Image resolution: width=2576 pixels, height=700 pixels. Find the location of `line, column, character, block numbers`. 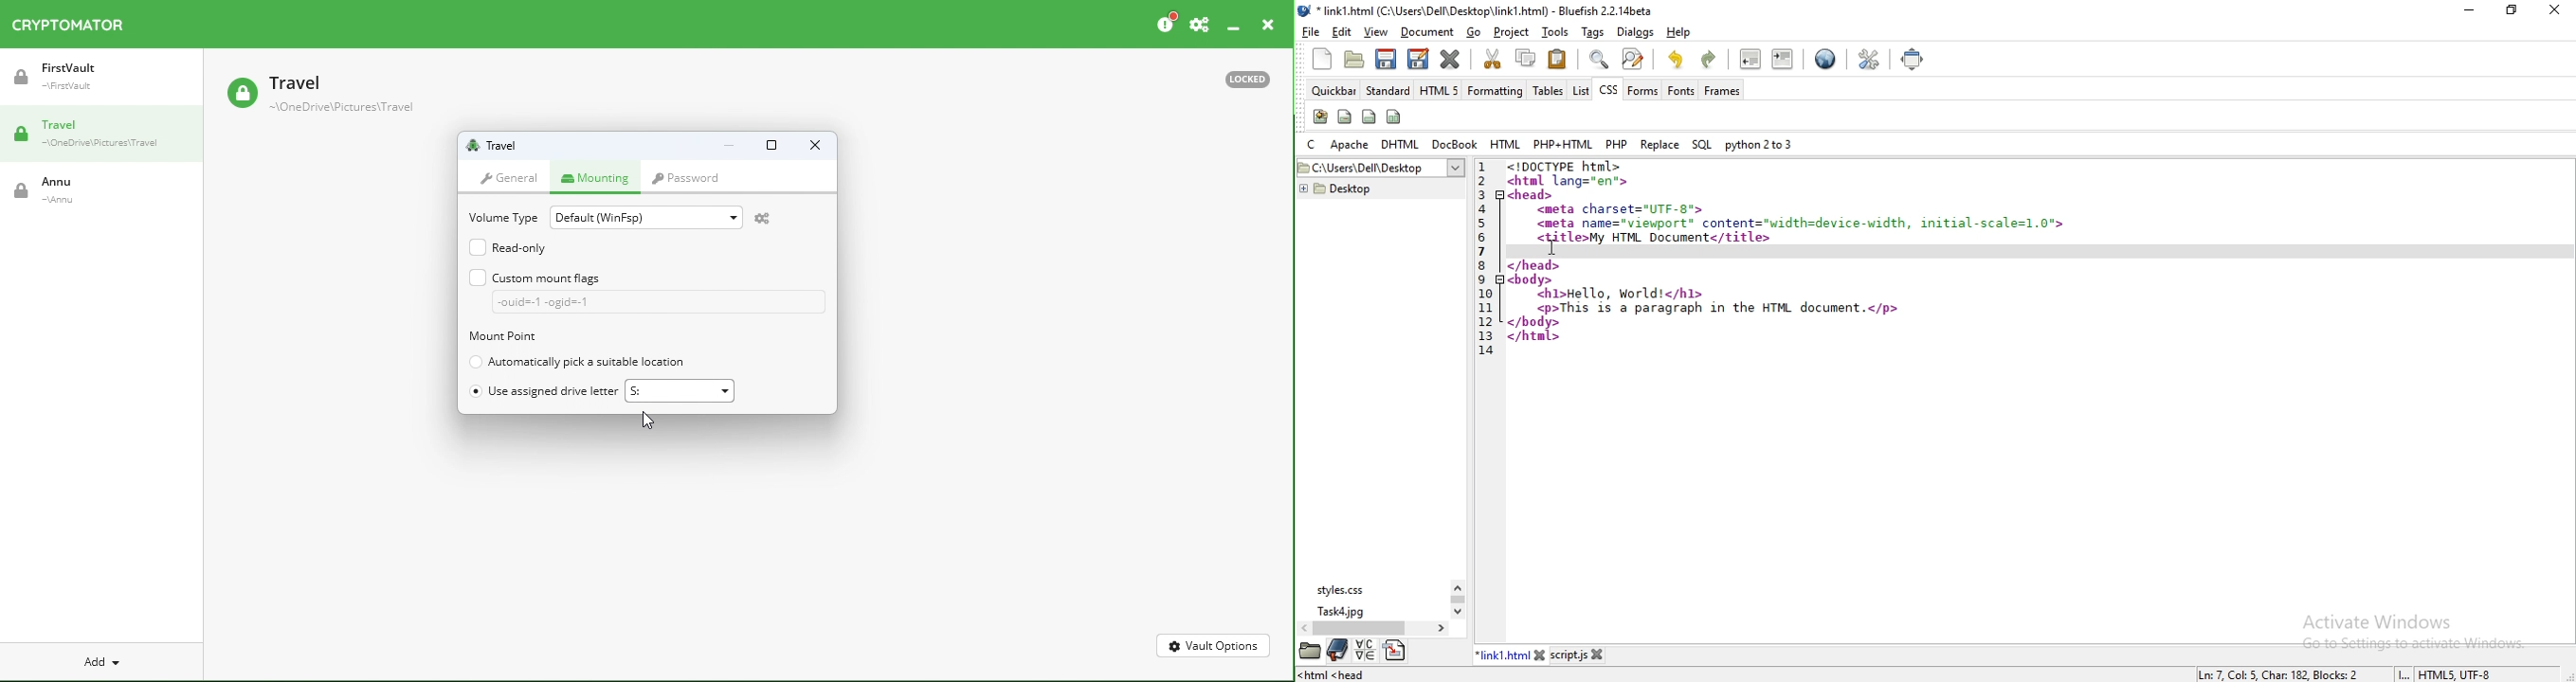

line, column, character, block numbers is located at coordinates (2278, 674).